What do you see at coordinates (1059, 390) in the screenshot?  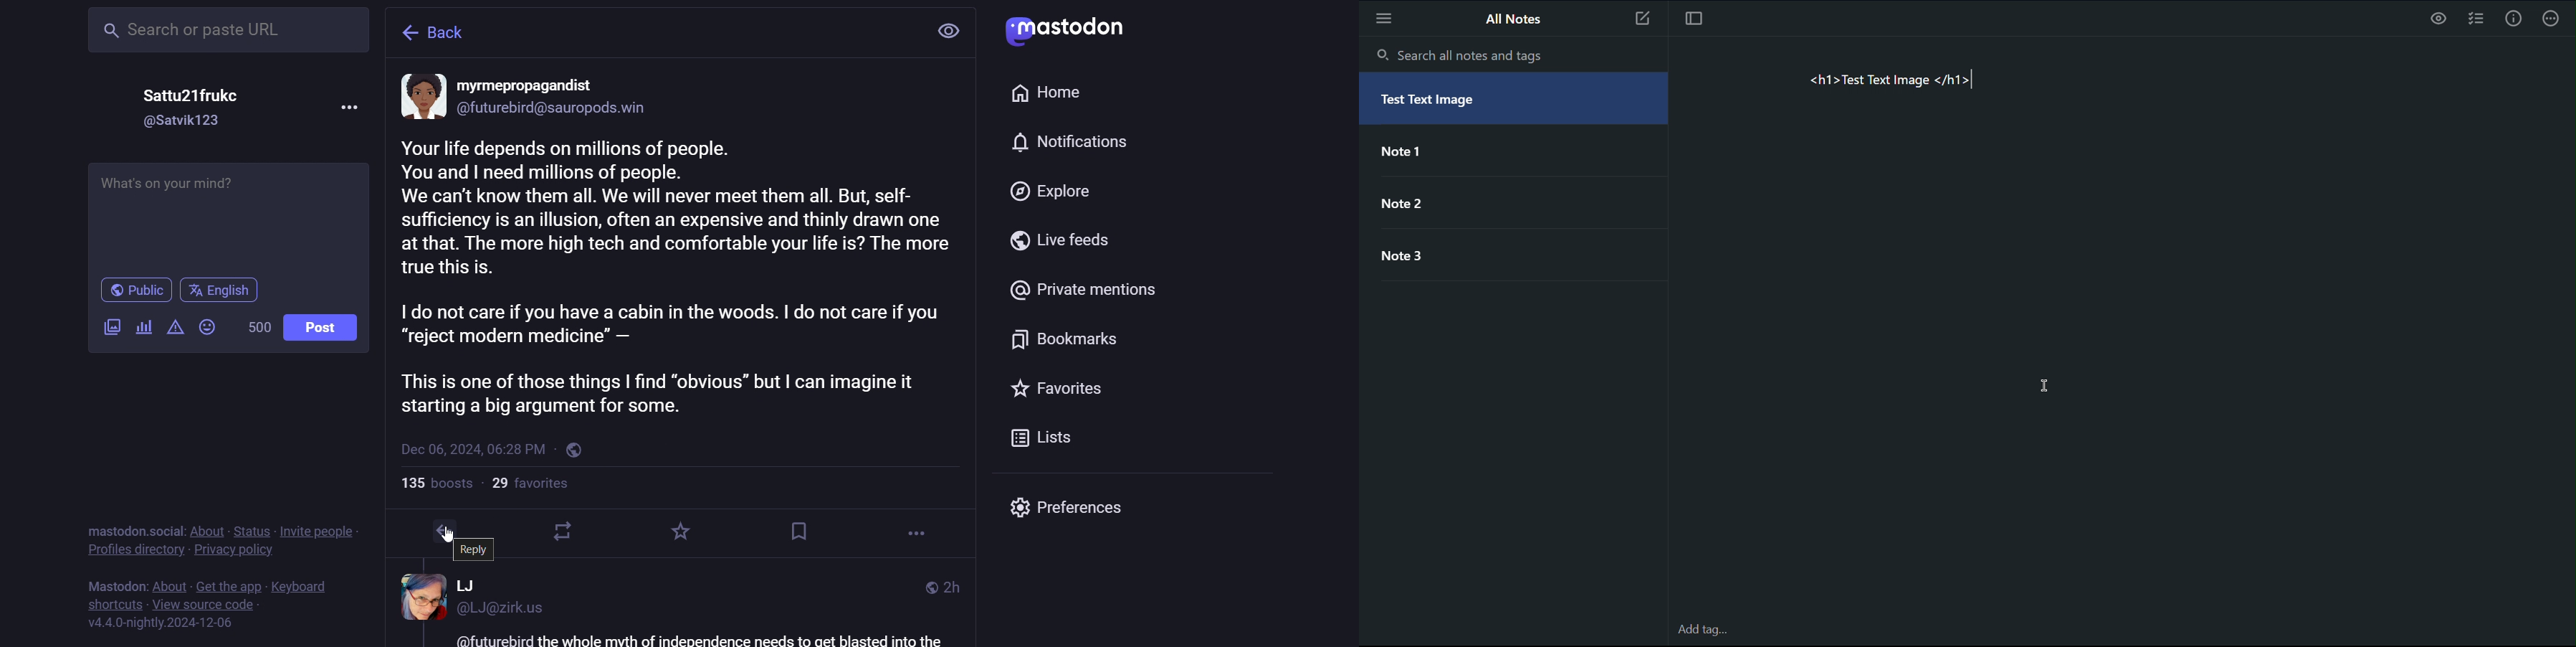 I see `favorite` at bounding box center [1059, 390].